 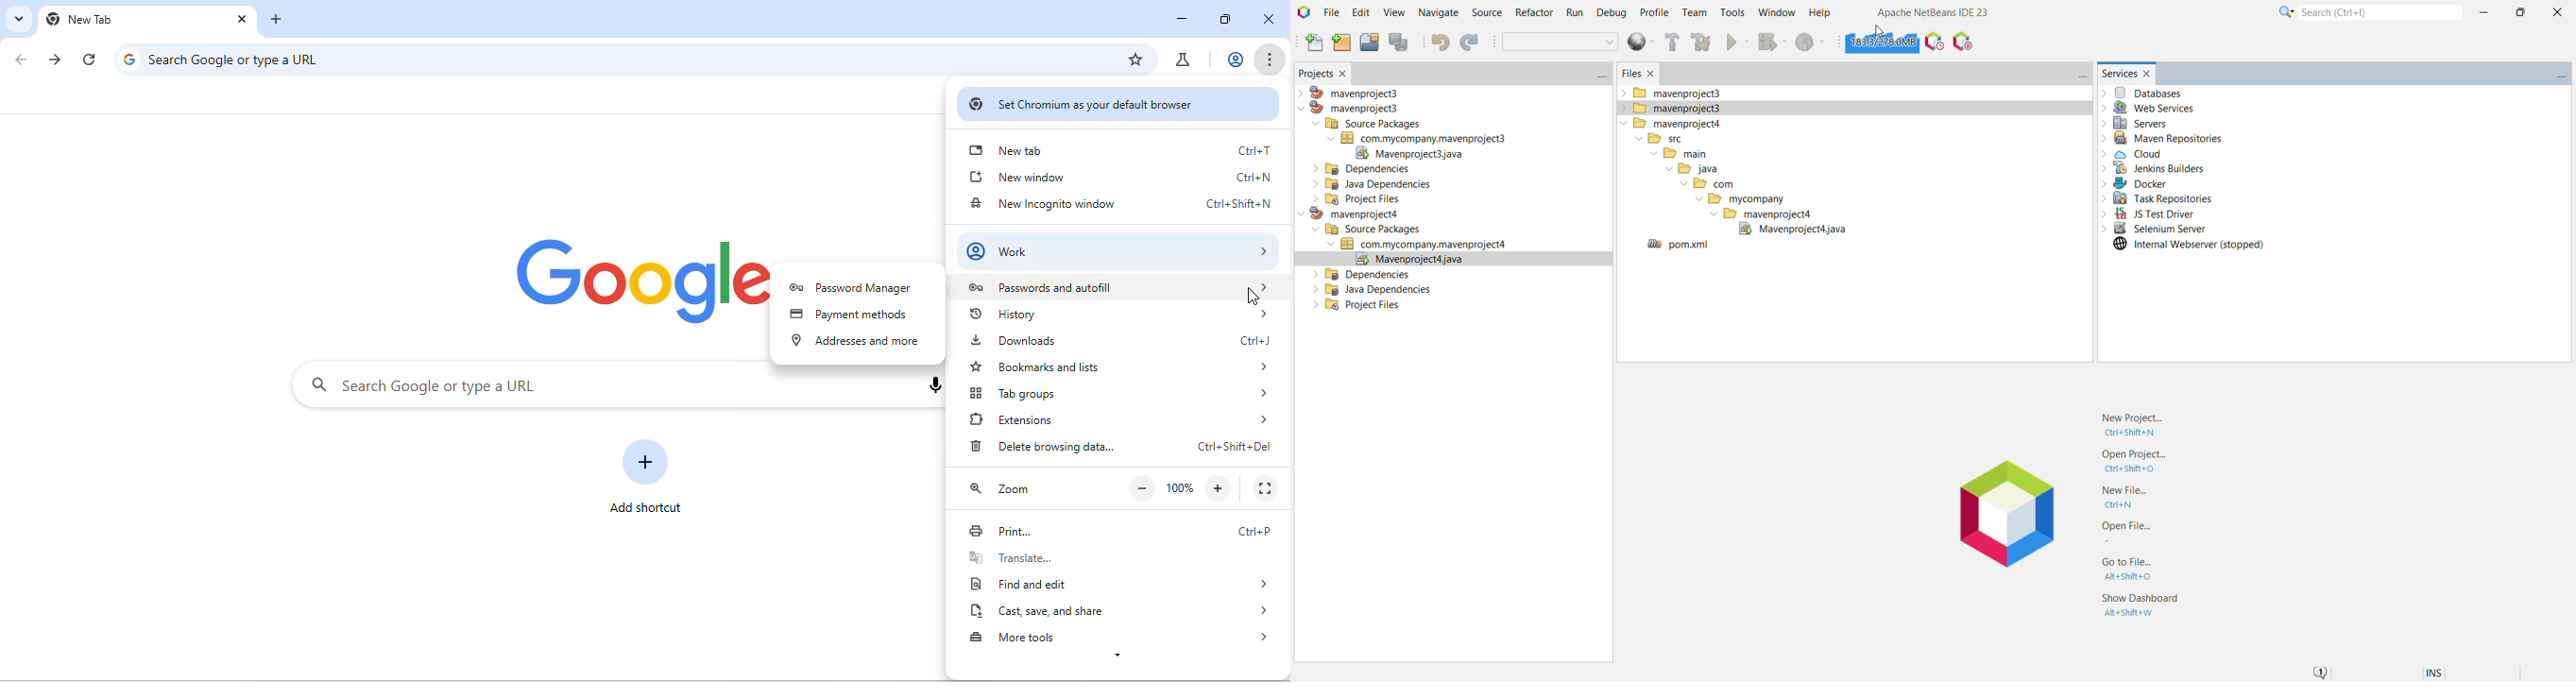 What do you see at coordinates (1223, 19) in the screenshot?
I see `resize` at bounding box center [1223, 19].